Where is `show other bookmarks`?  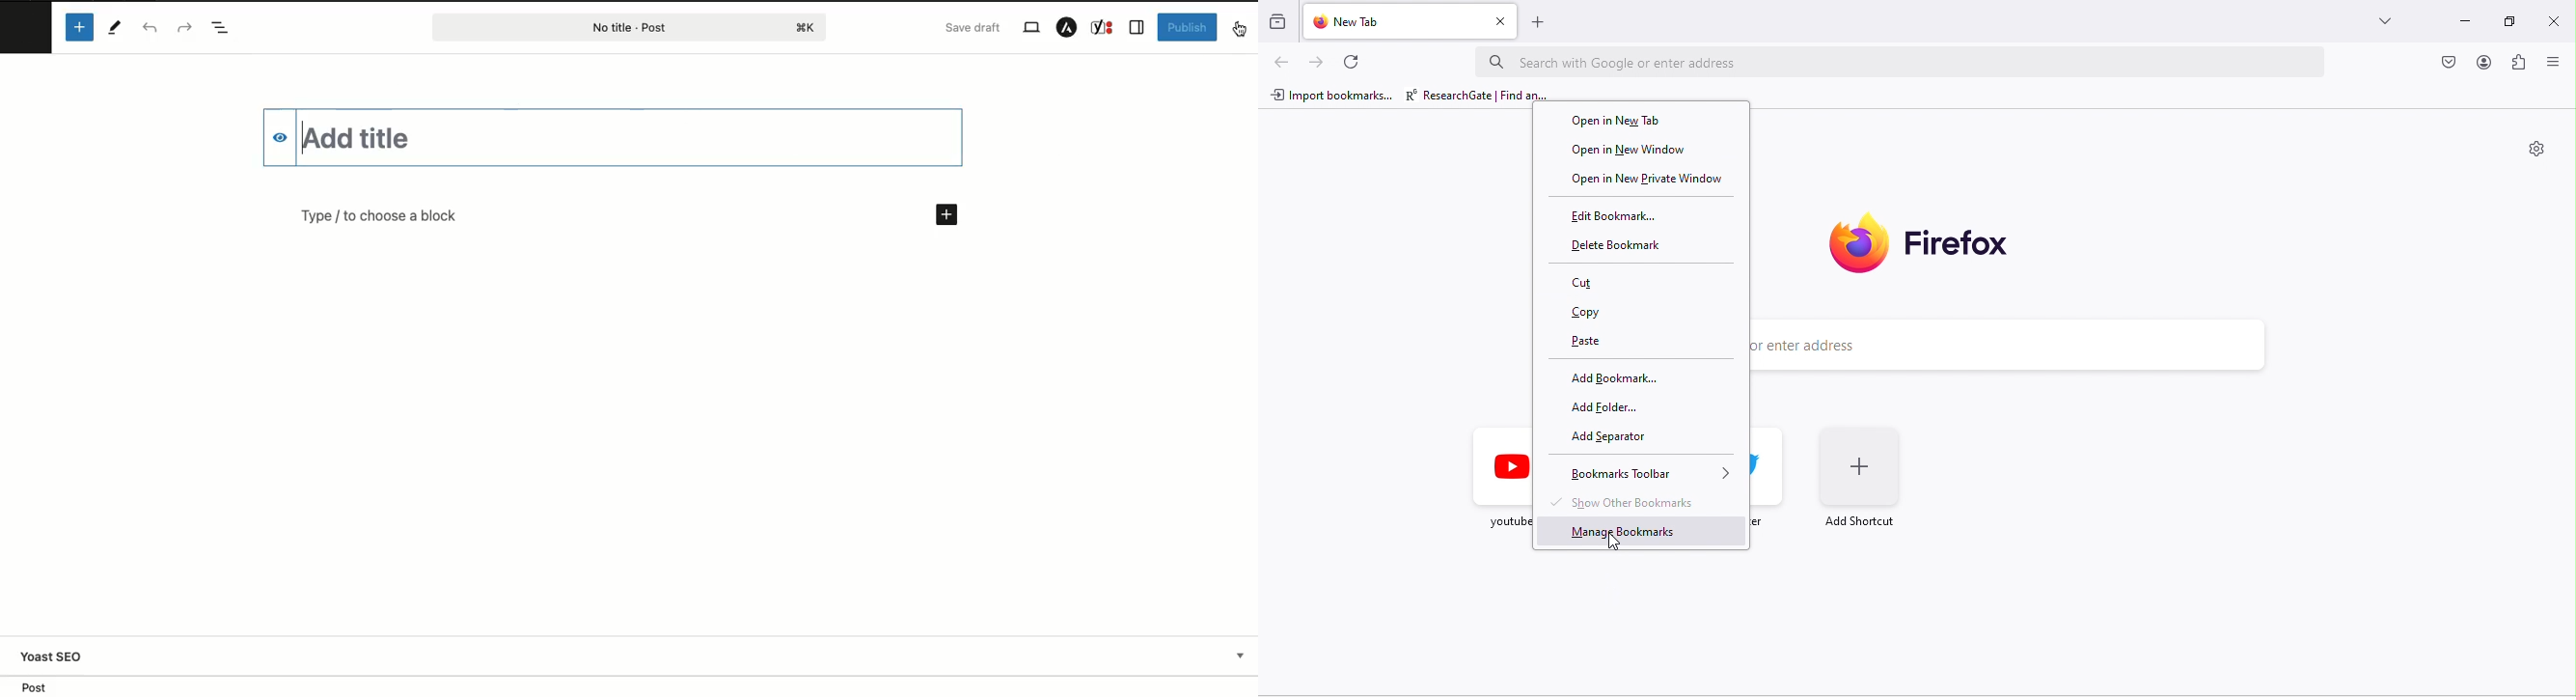 show other bookmarks is located at coordinates (1630, 502).